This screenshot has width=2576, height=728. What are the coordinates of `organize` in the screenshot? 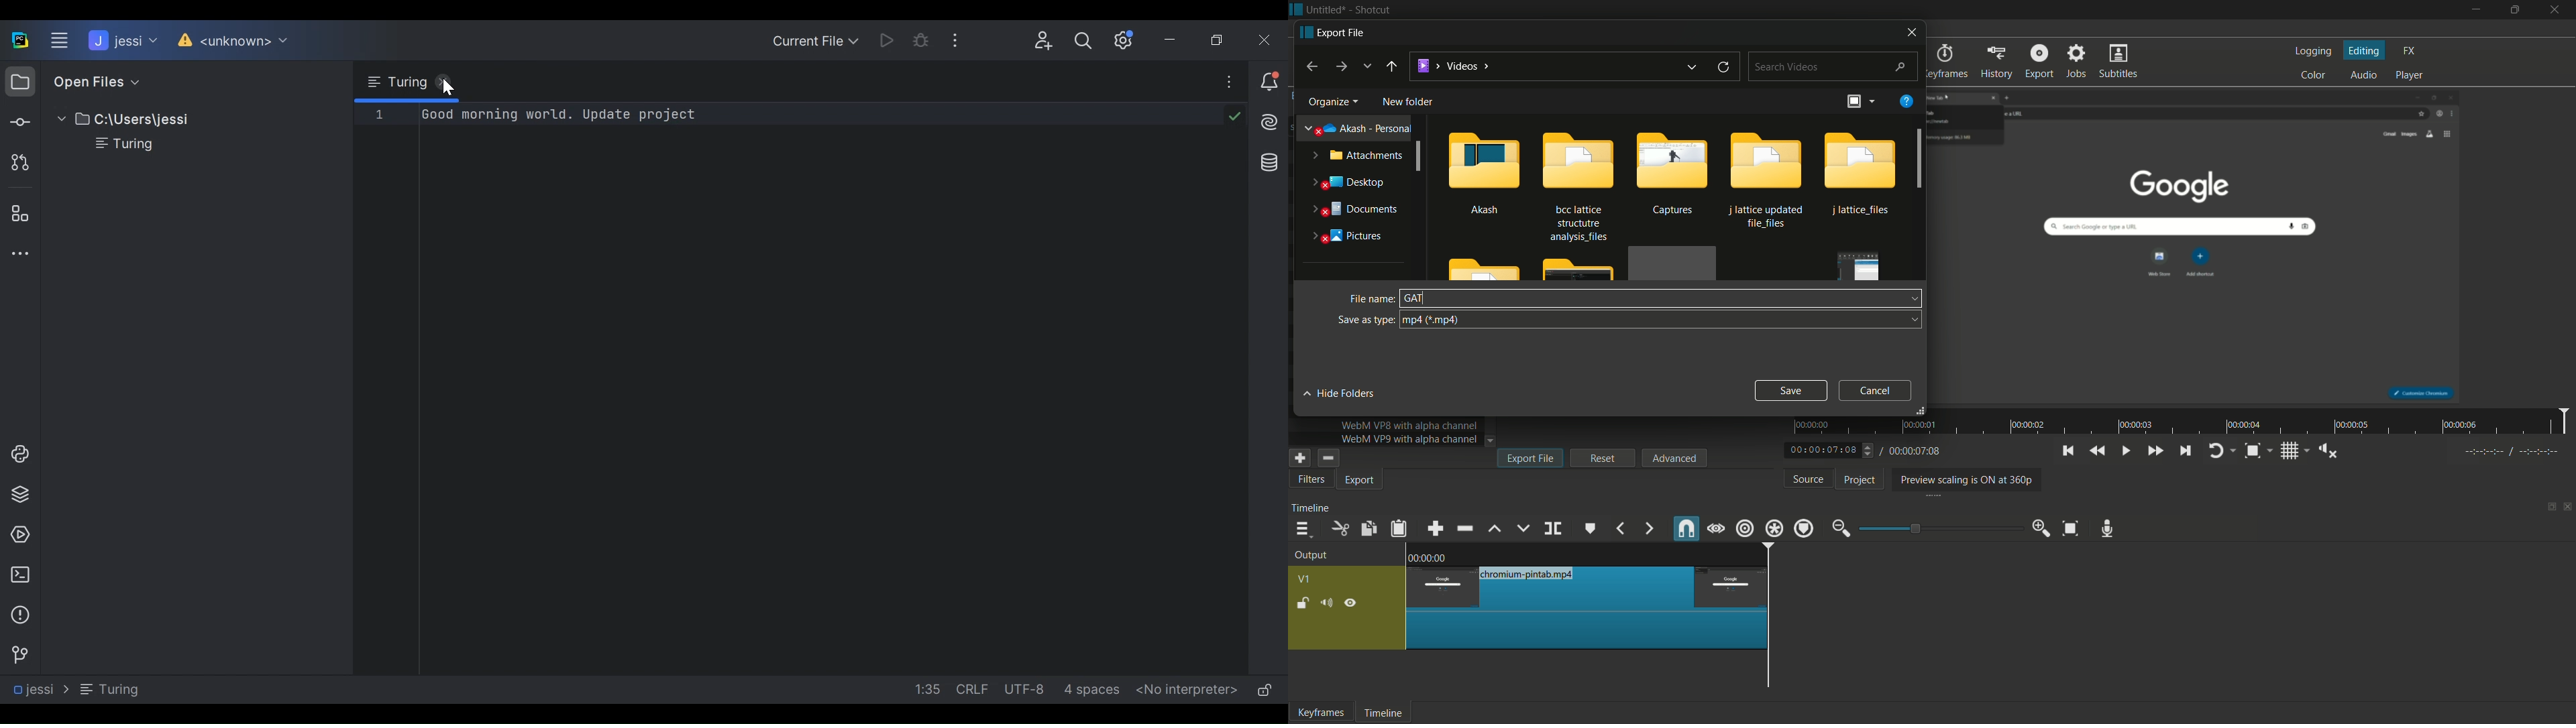 It's located at (1330, 103).